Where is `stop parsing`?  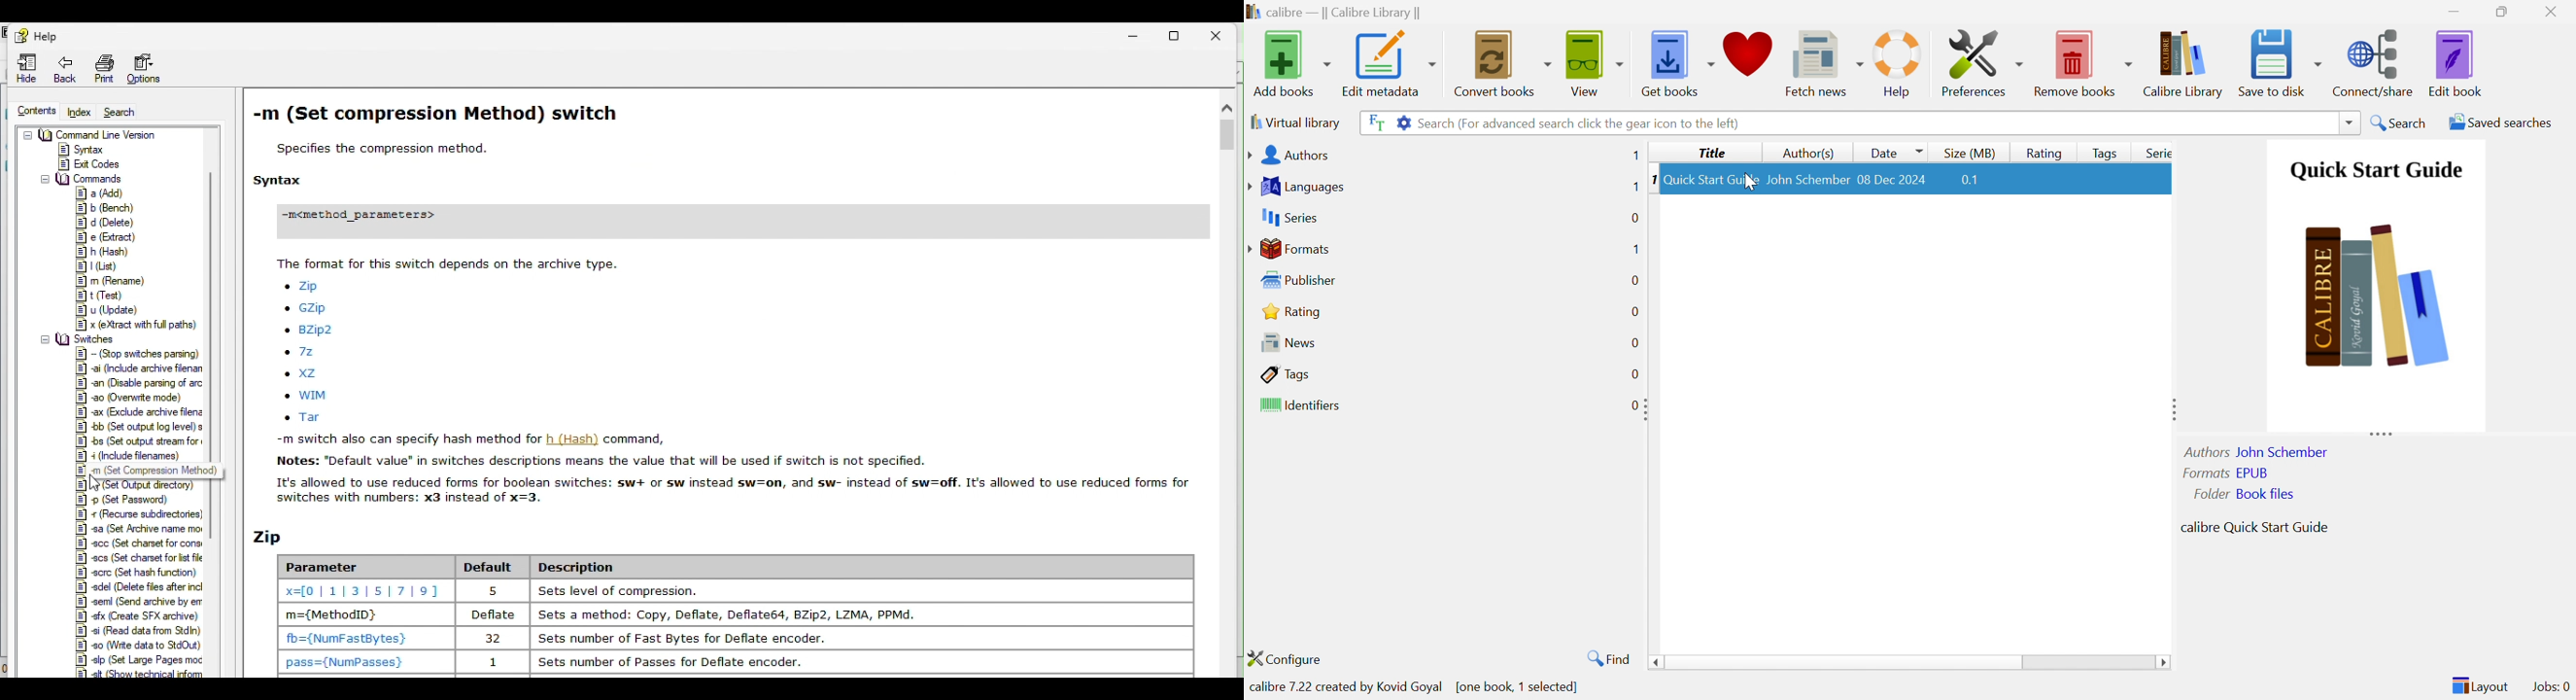
stop parsing is located at coordinates (137, 354).